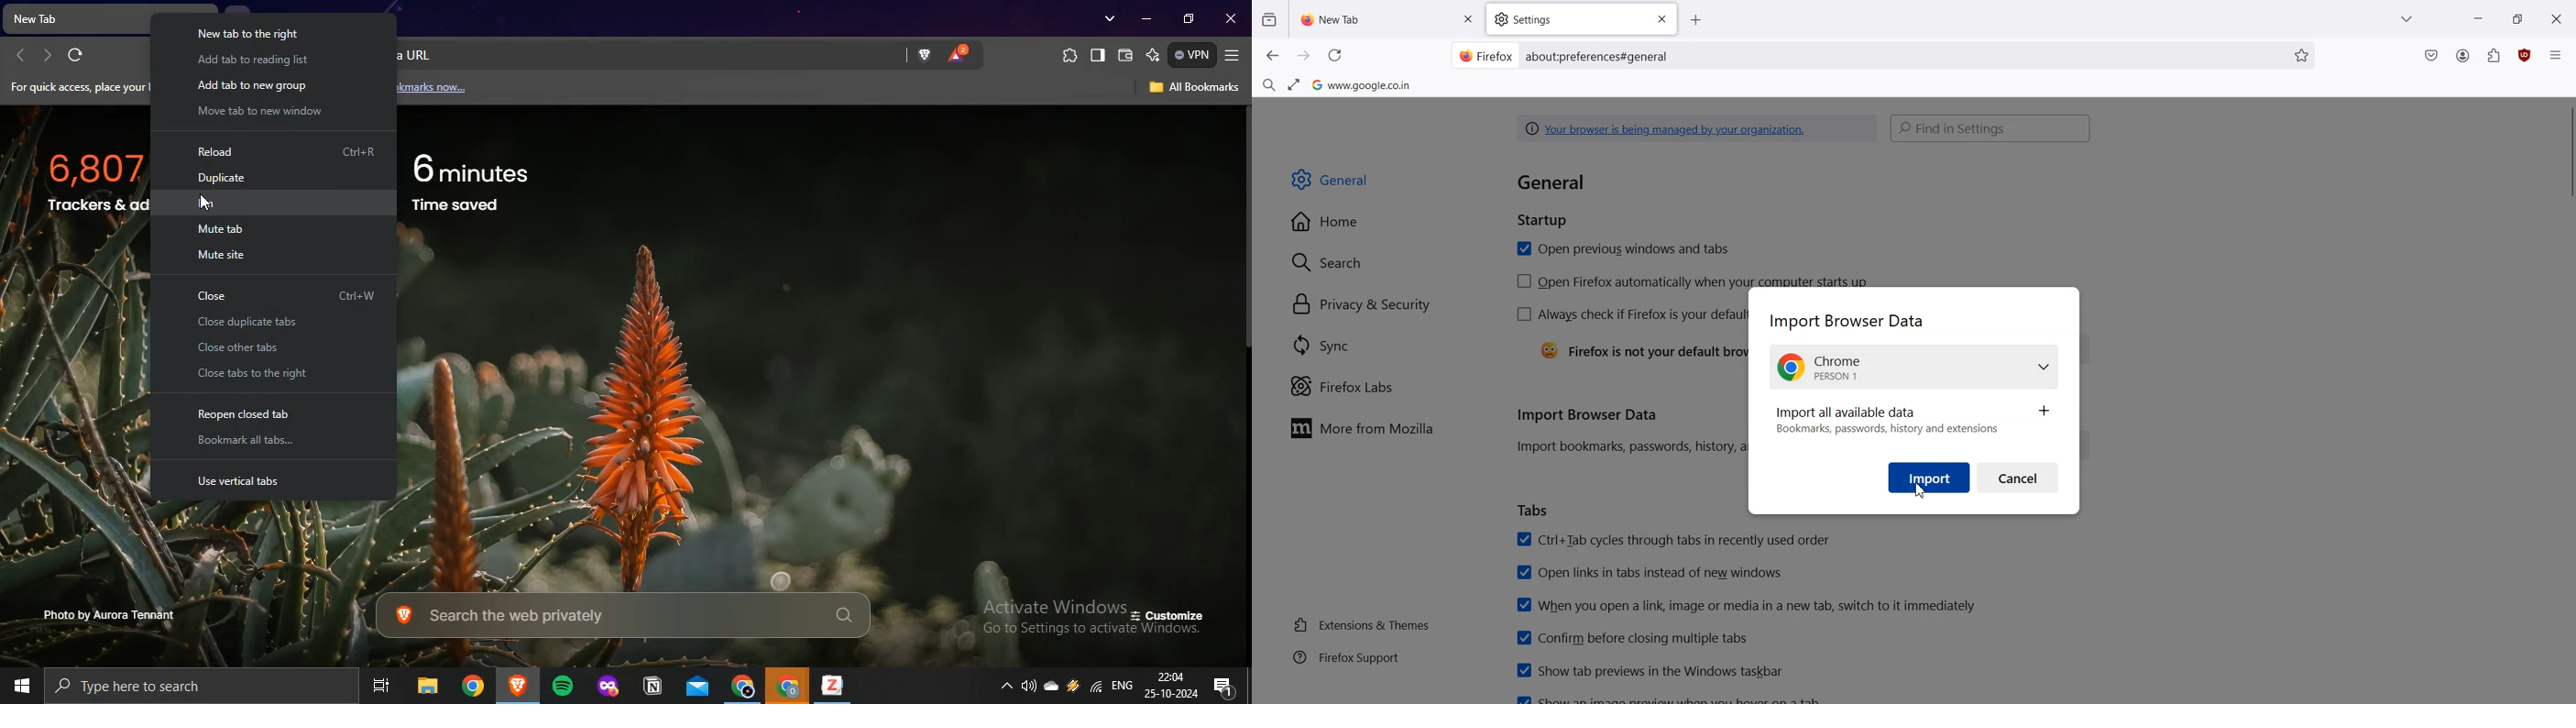 The height and width of the screenshot is (728, 2576). What do you see at coordinates (1914, 367) in the screenshot?
I see `Chrome` at bounding box center [1914, 367].